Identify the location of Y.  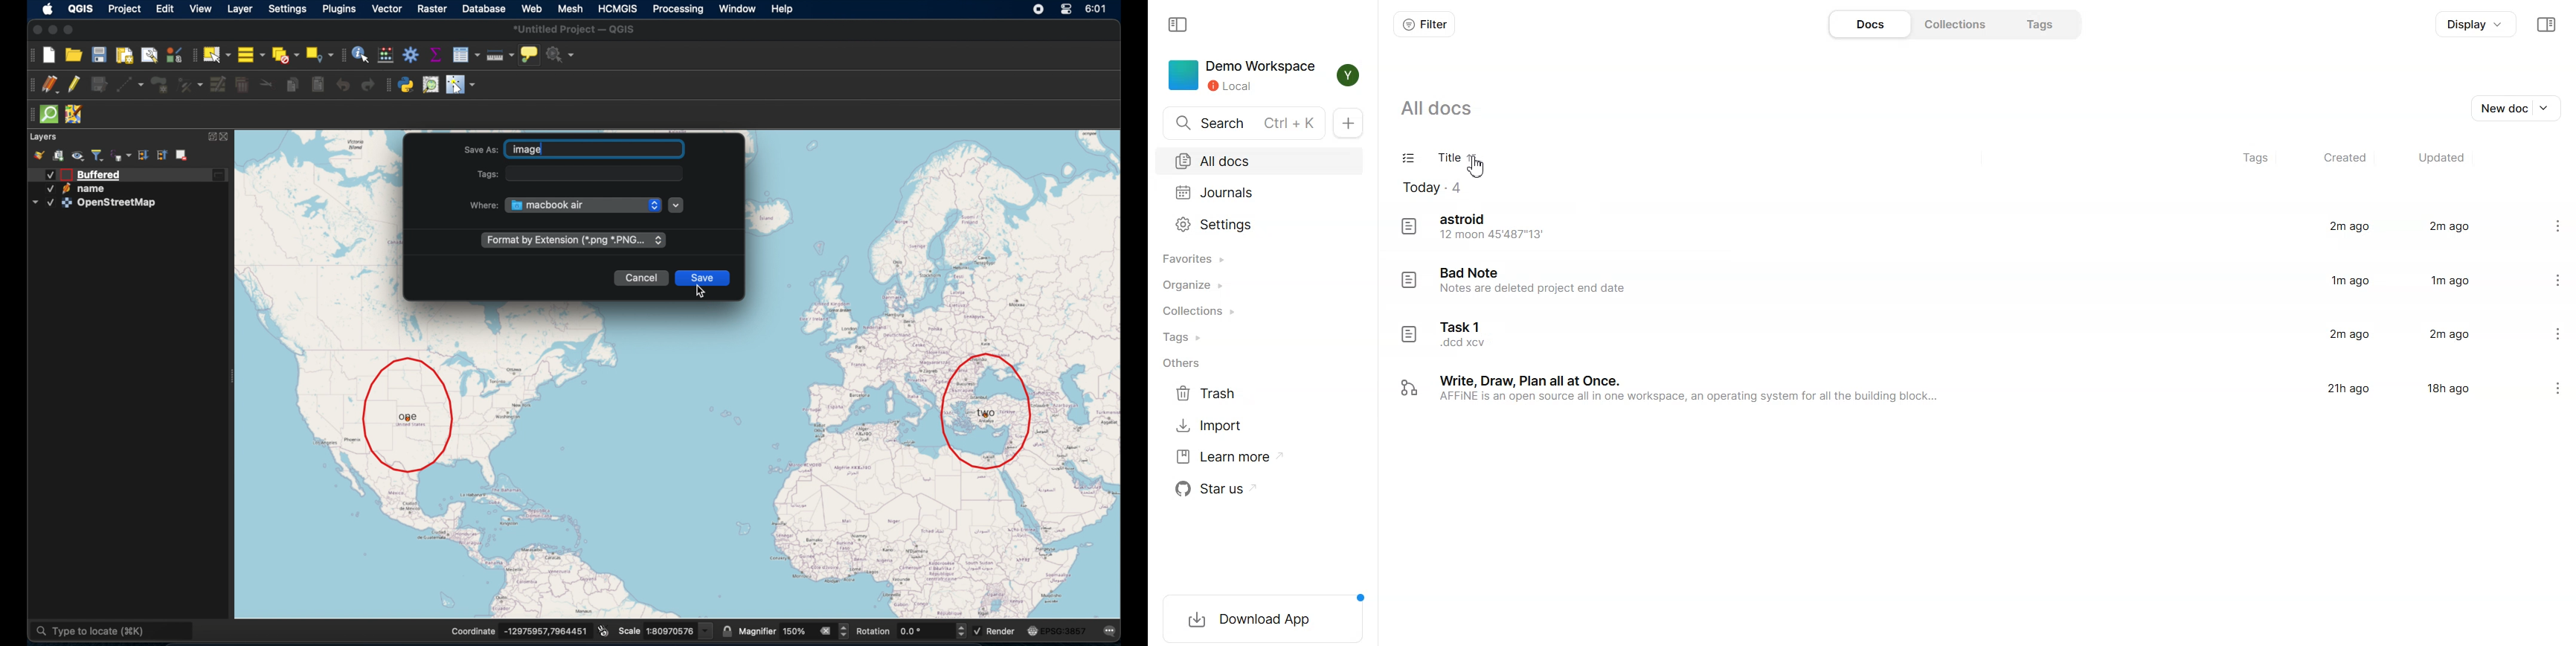
(1349, 75).